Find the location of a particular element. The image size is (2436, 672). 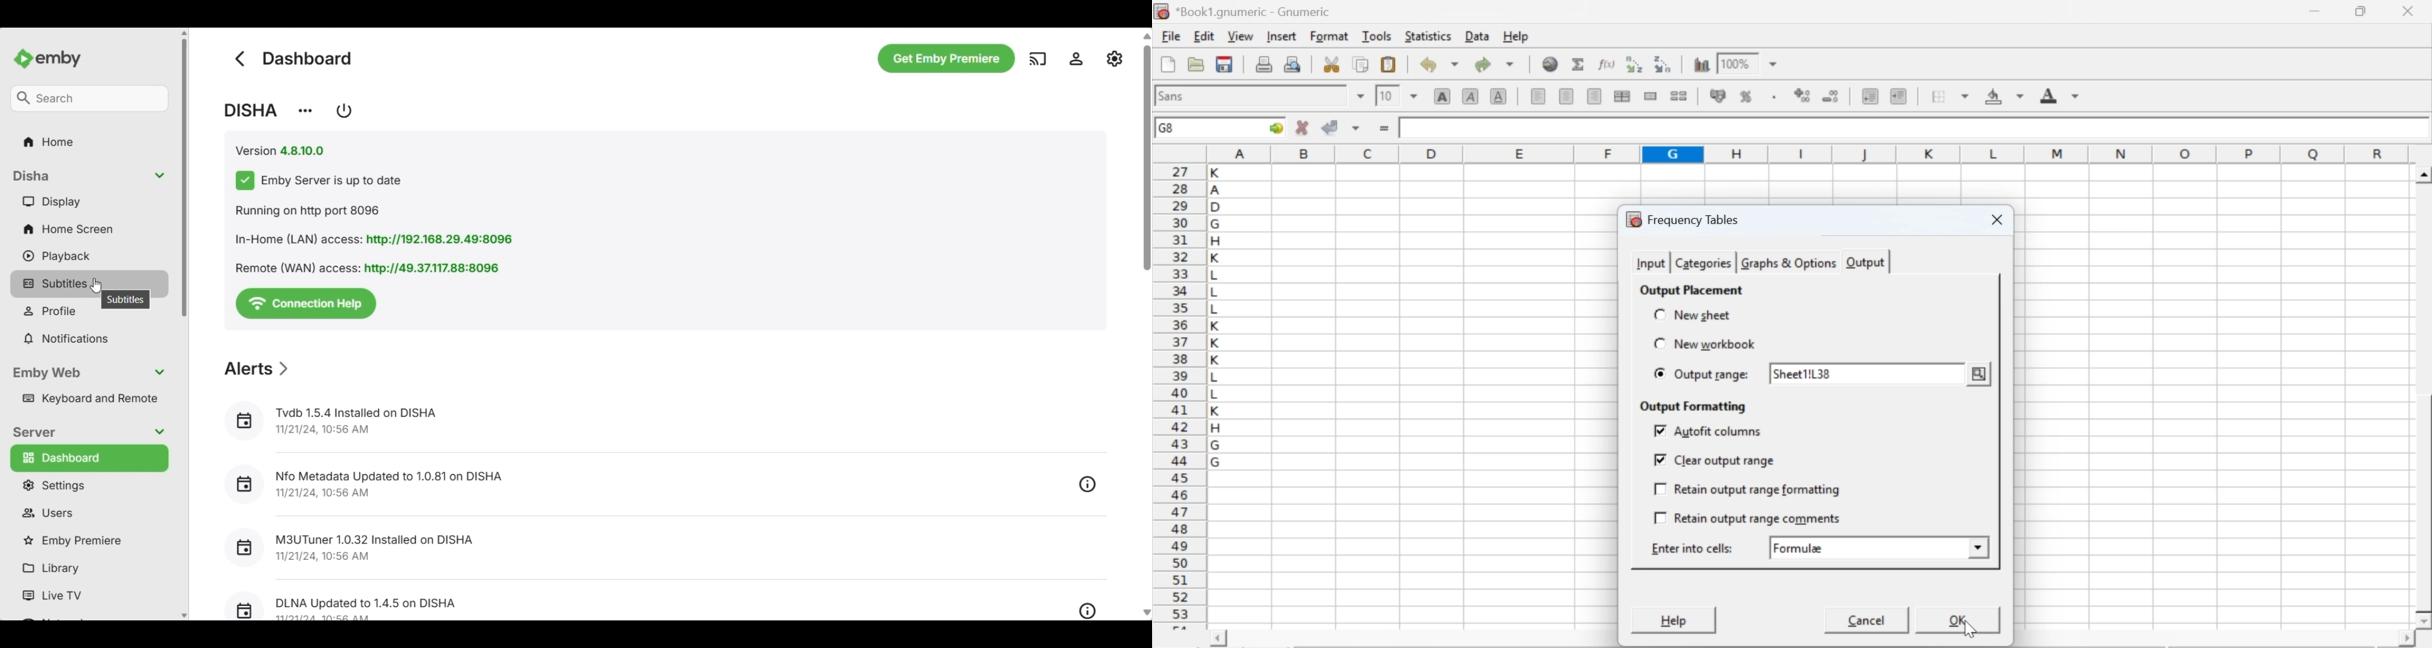

Title of current selection is located at coordinates (250, 110).